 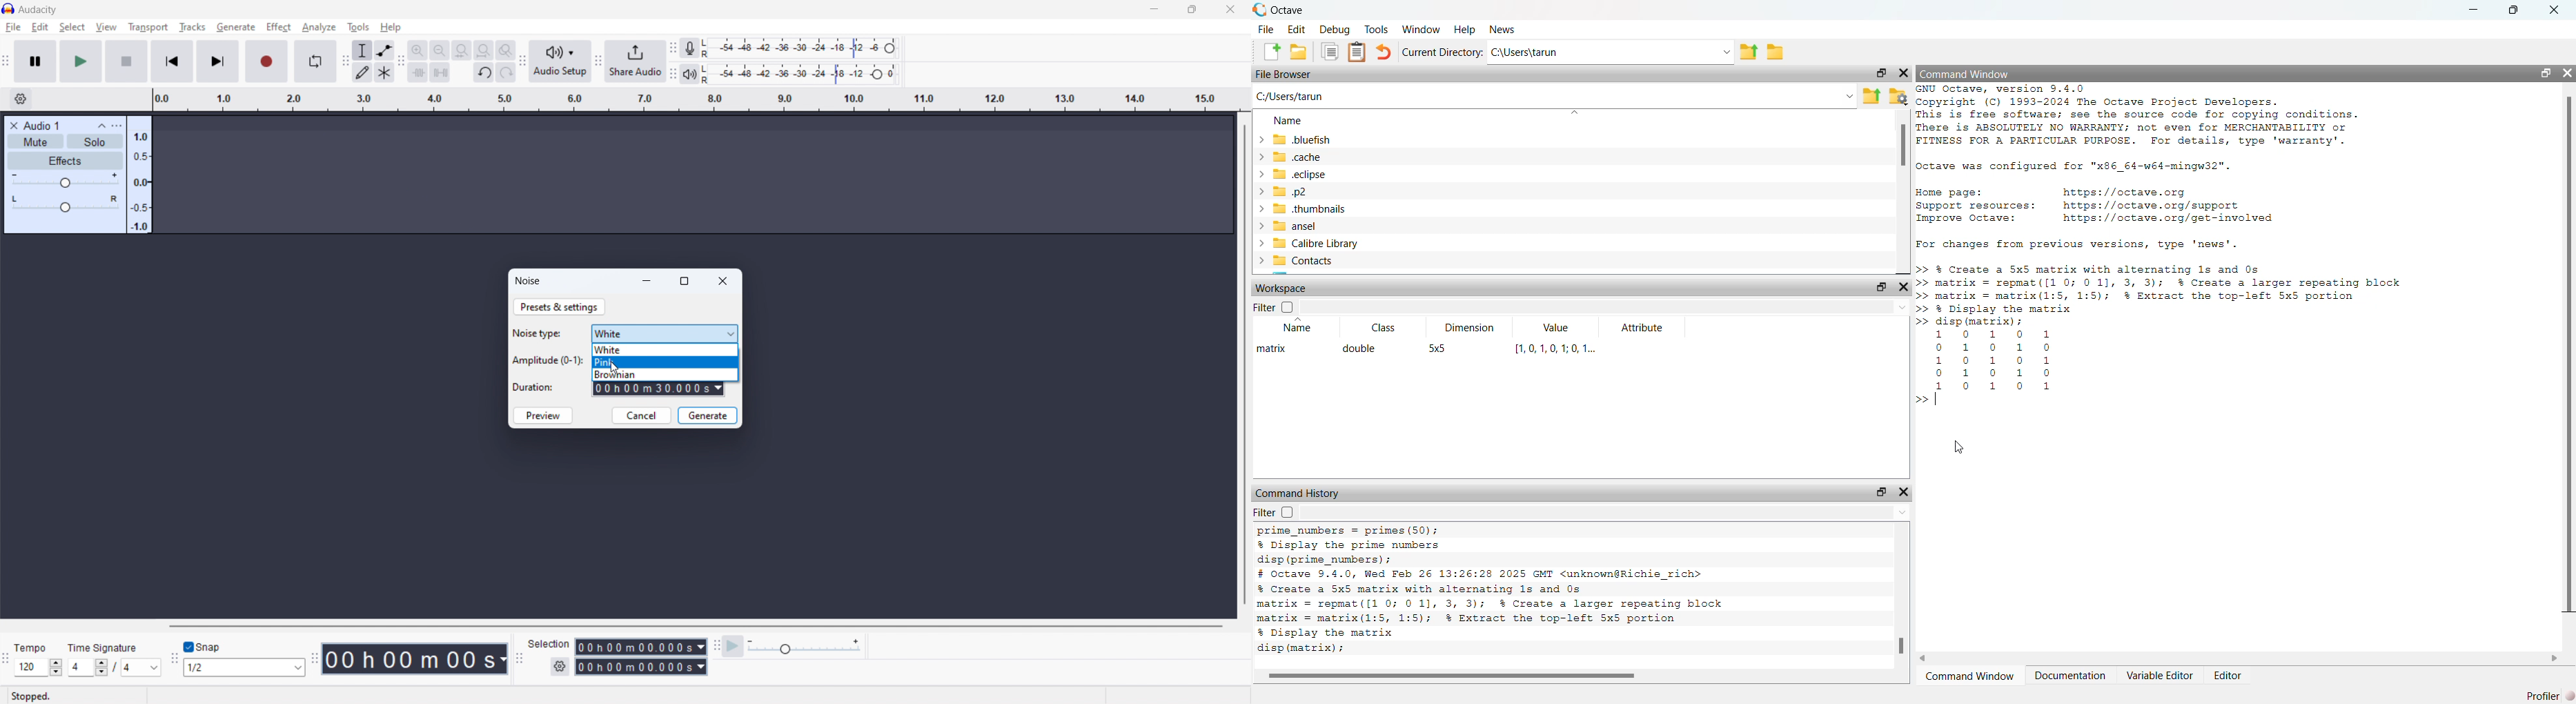 What do you see at coordinates (1304, 261) in the screenshot?
I see `Contacts` at bounding box center [1304, 261].